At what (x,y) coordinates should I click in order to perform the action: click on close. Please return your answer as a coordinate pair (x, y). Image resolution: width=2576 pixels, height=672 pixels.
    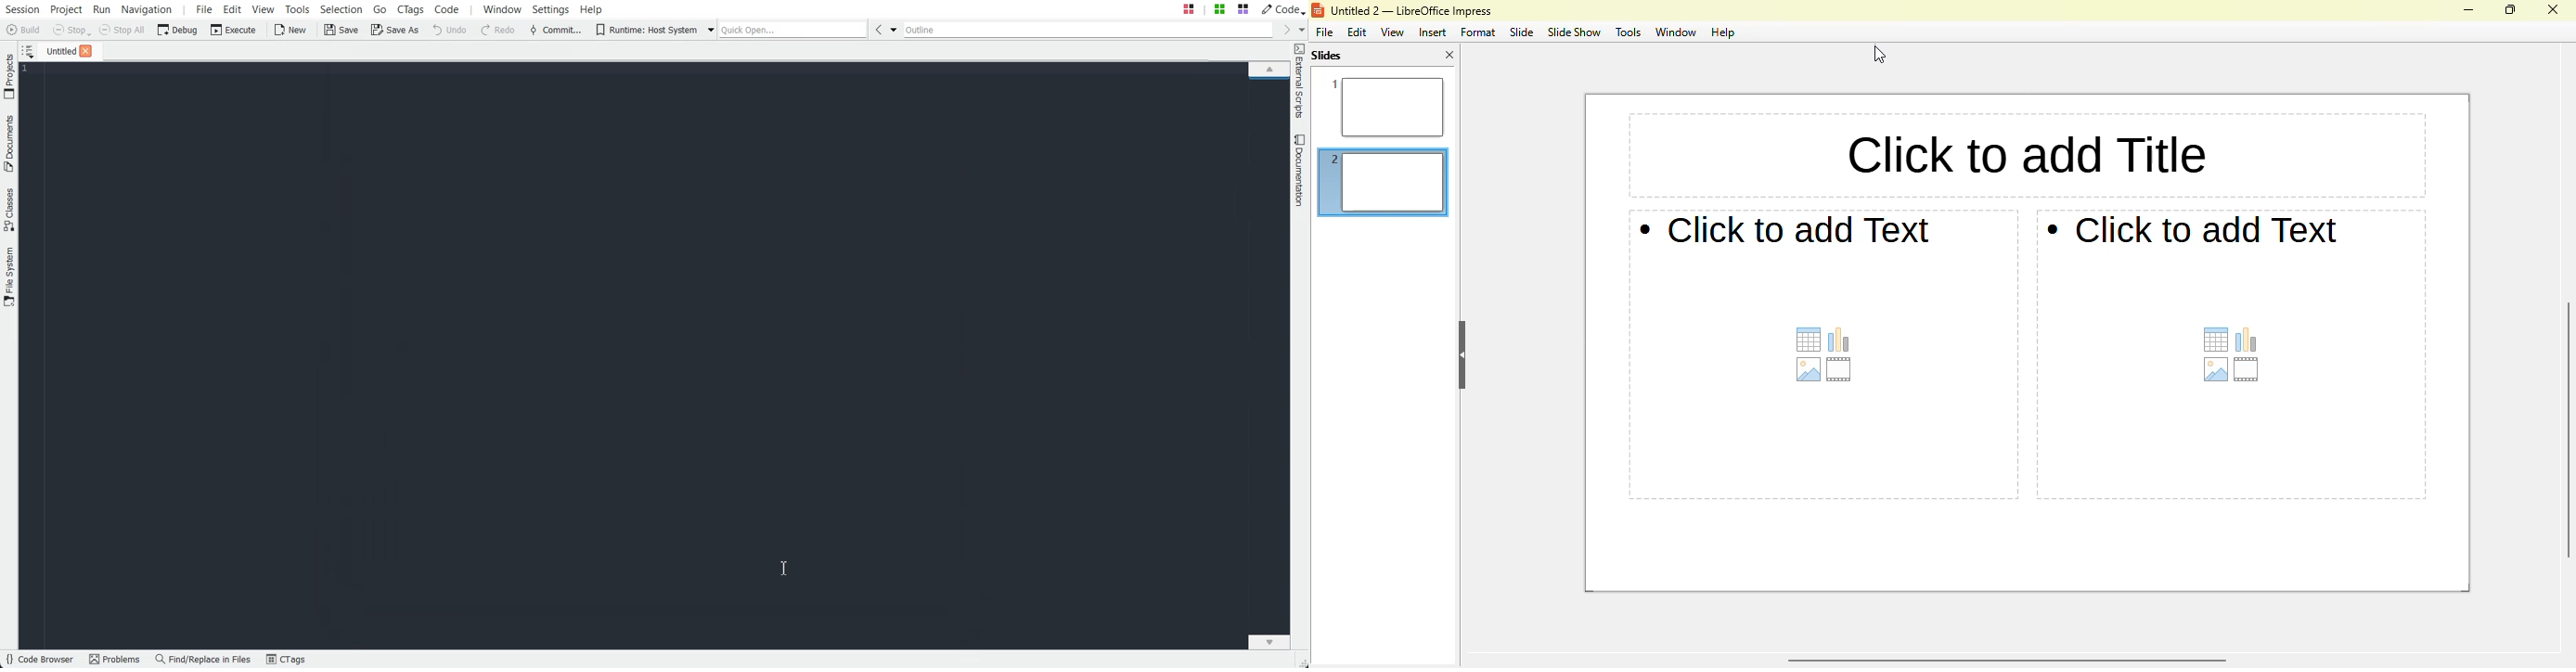
    Looking at the image, I should click on (2552, 9).